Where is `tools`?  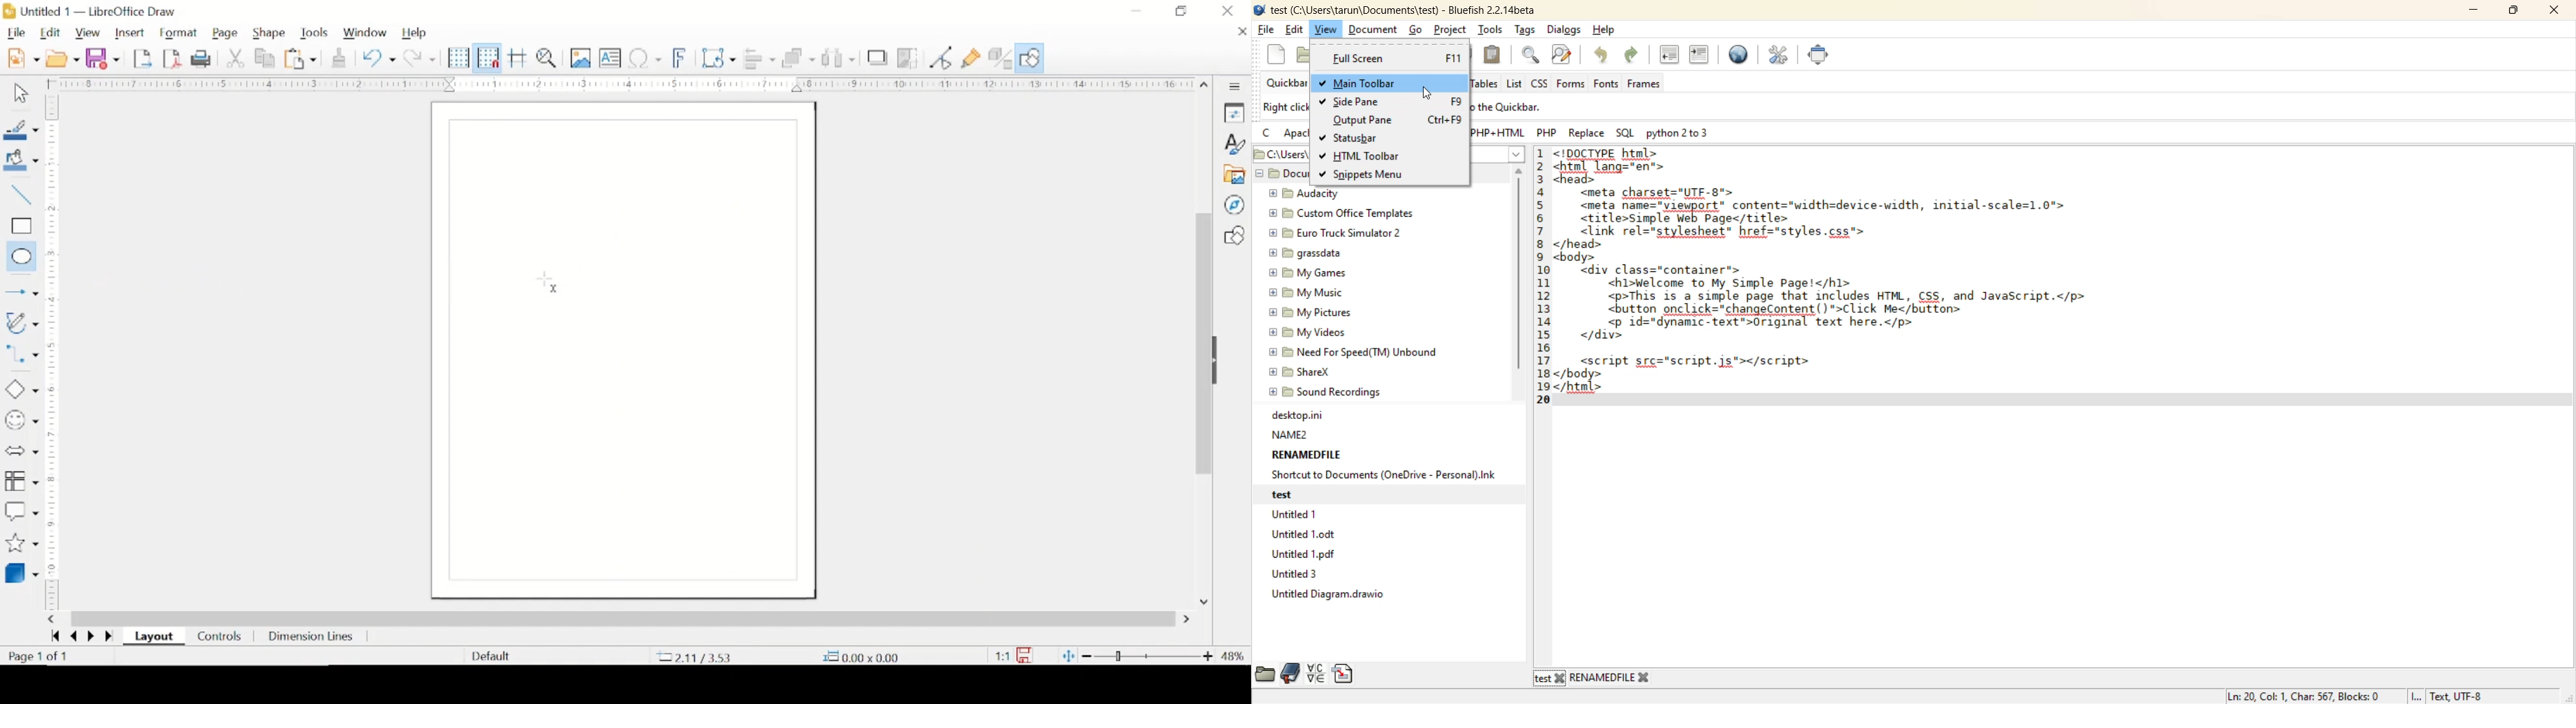
tools is located at coordinates (315, 33).